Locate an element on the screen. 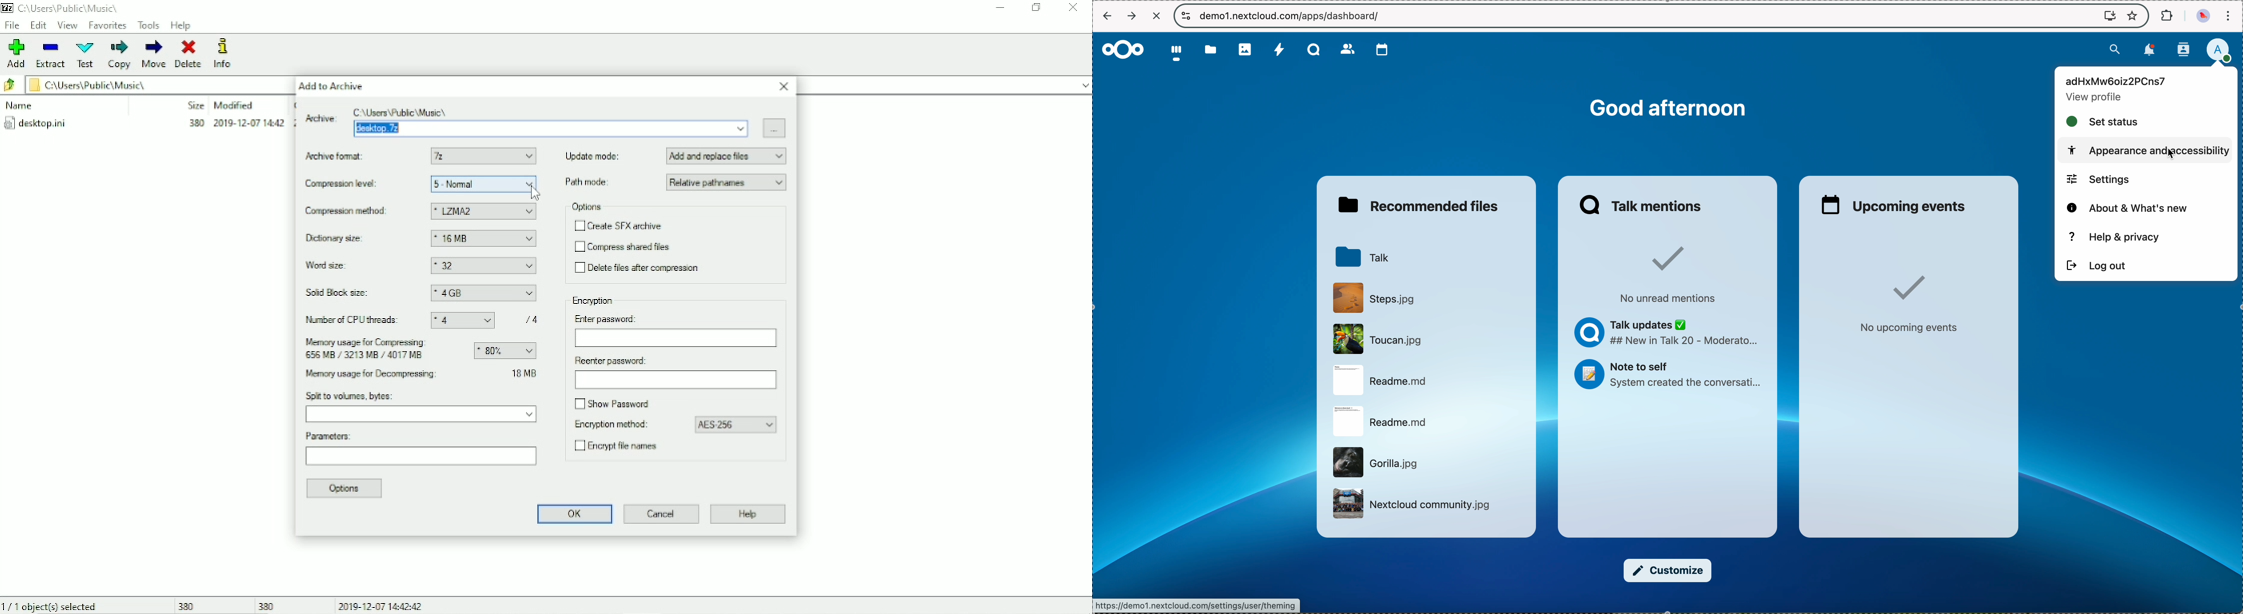 The height and width of the screenshot is (616, 2268). Options is located at coordinates (588, 207).